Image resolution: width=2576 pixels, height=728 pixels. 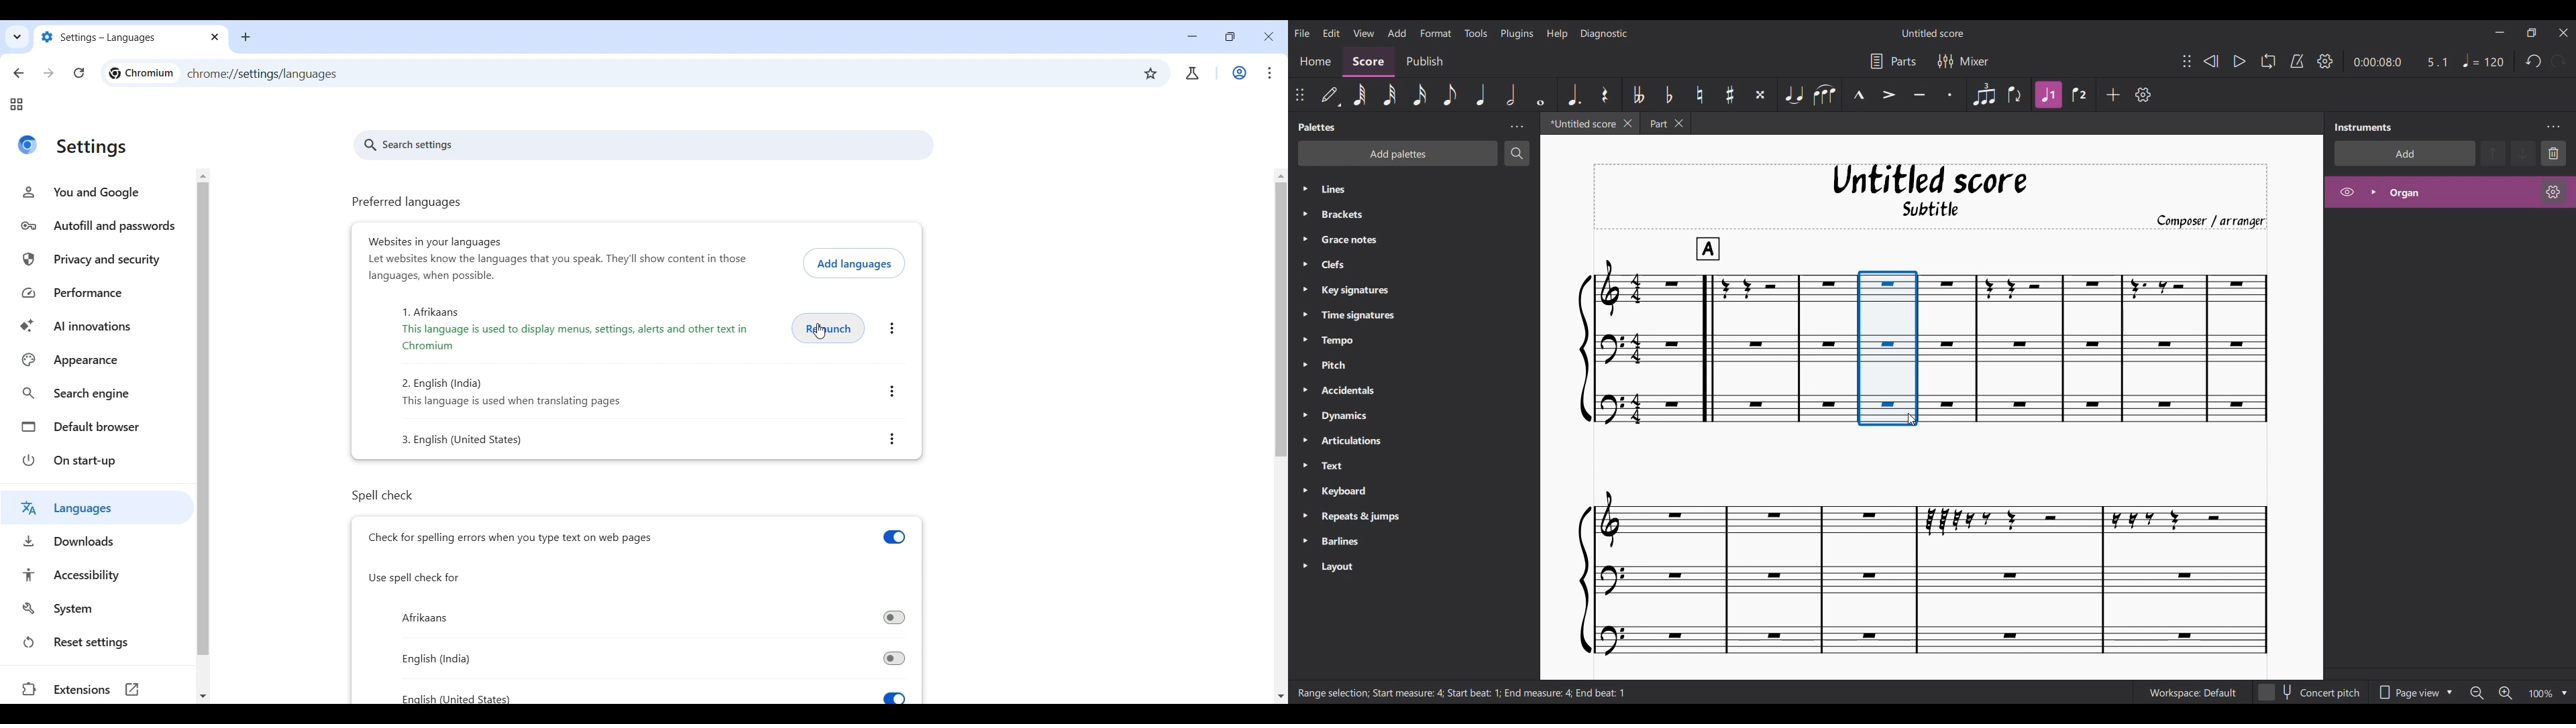 I want to click on Metronome, so click(x=2296, y=62).